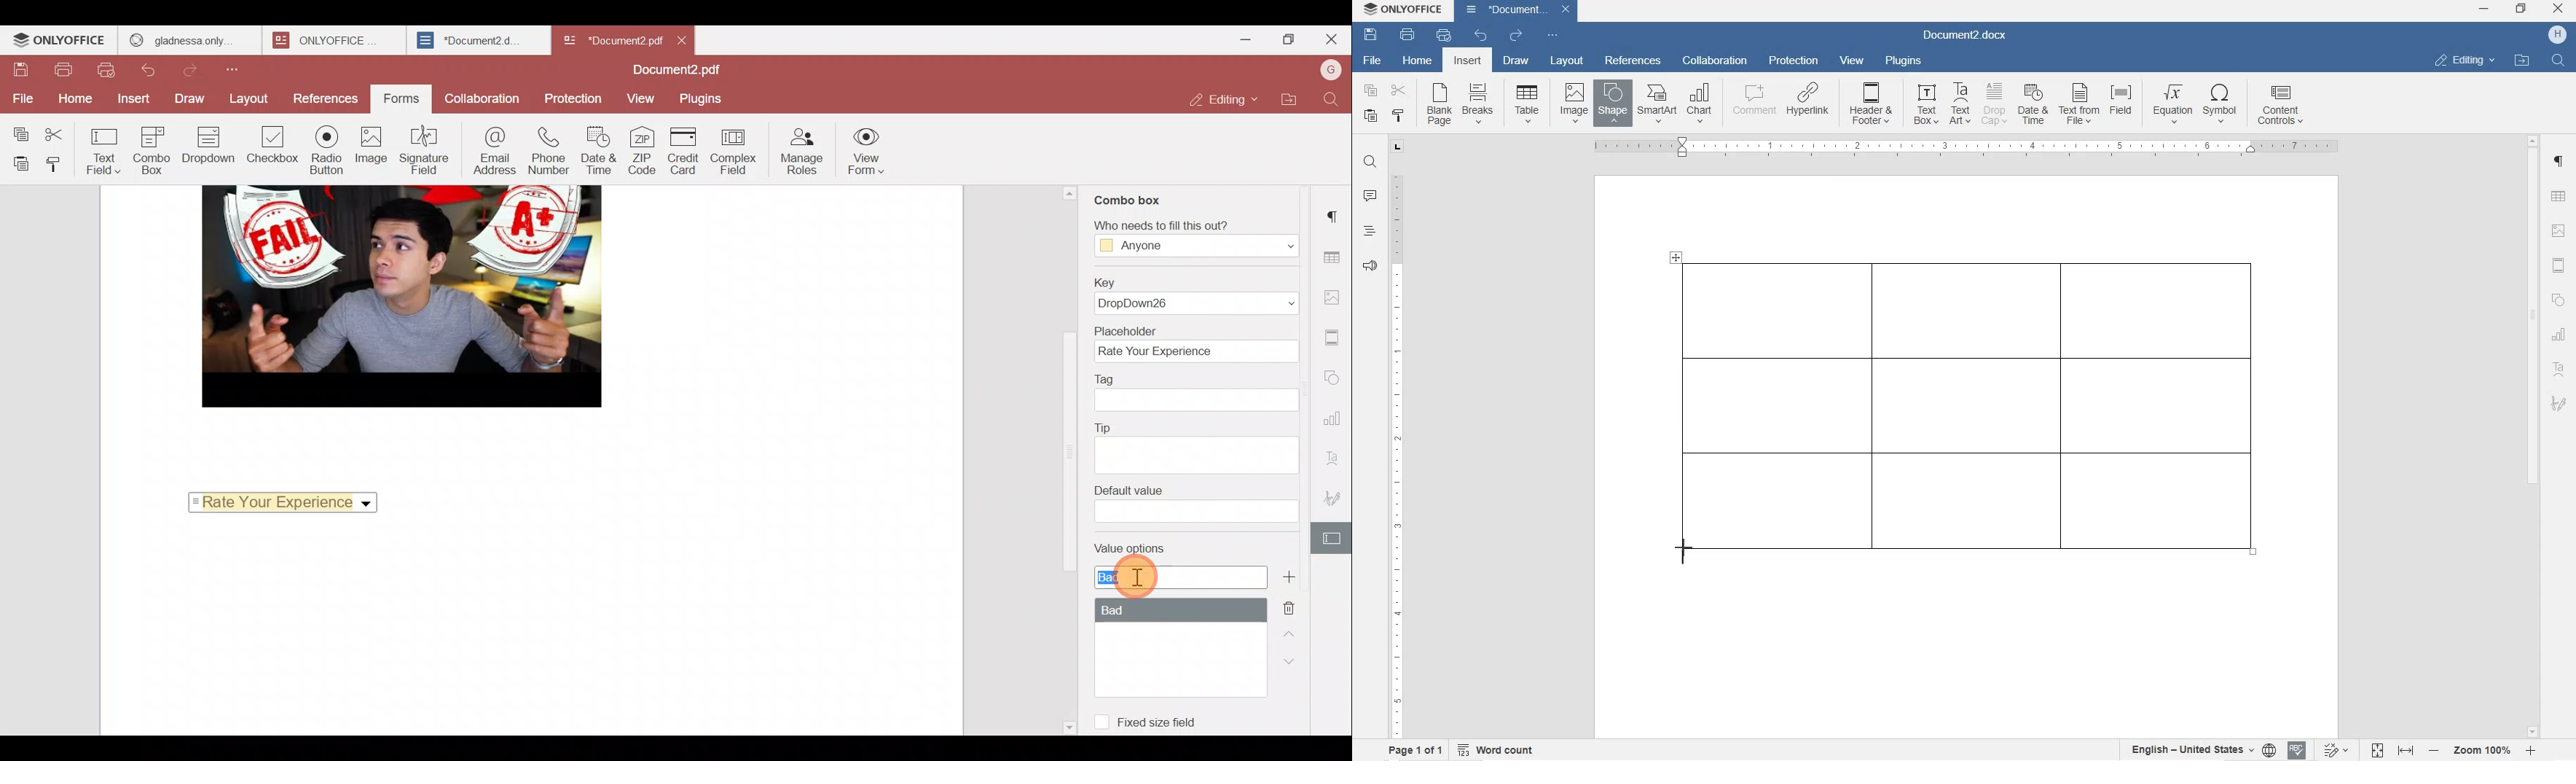 This screenshot has height=784, width=2576. I want to click on Copy style, so click(61, 164).